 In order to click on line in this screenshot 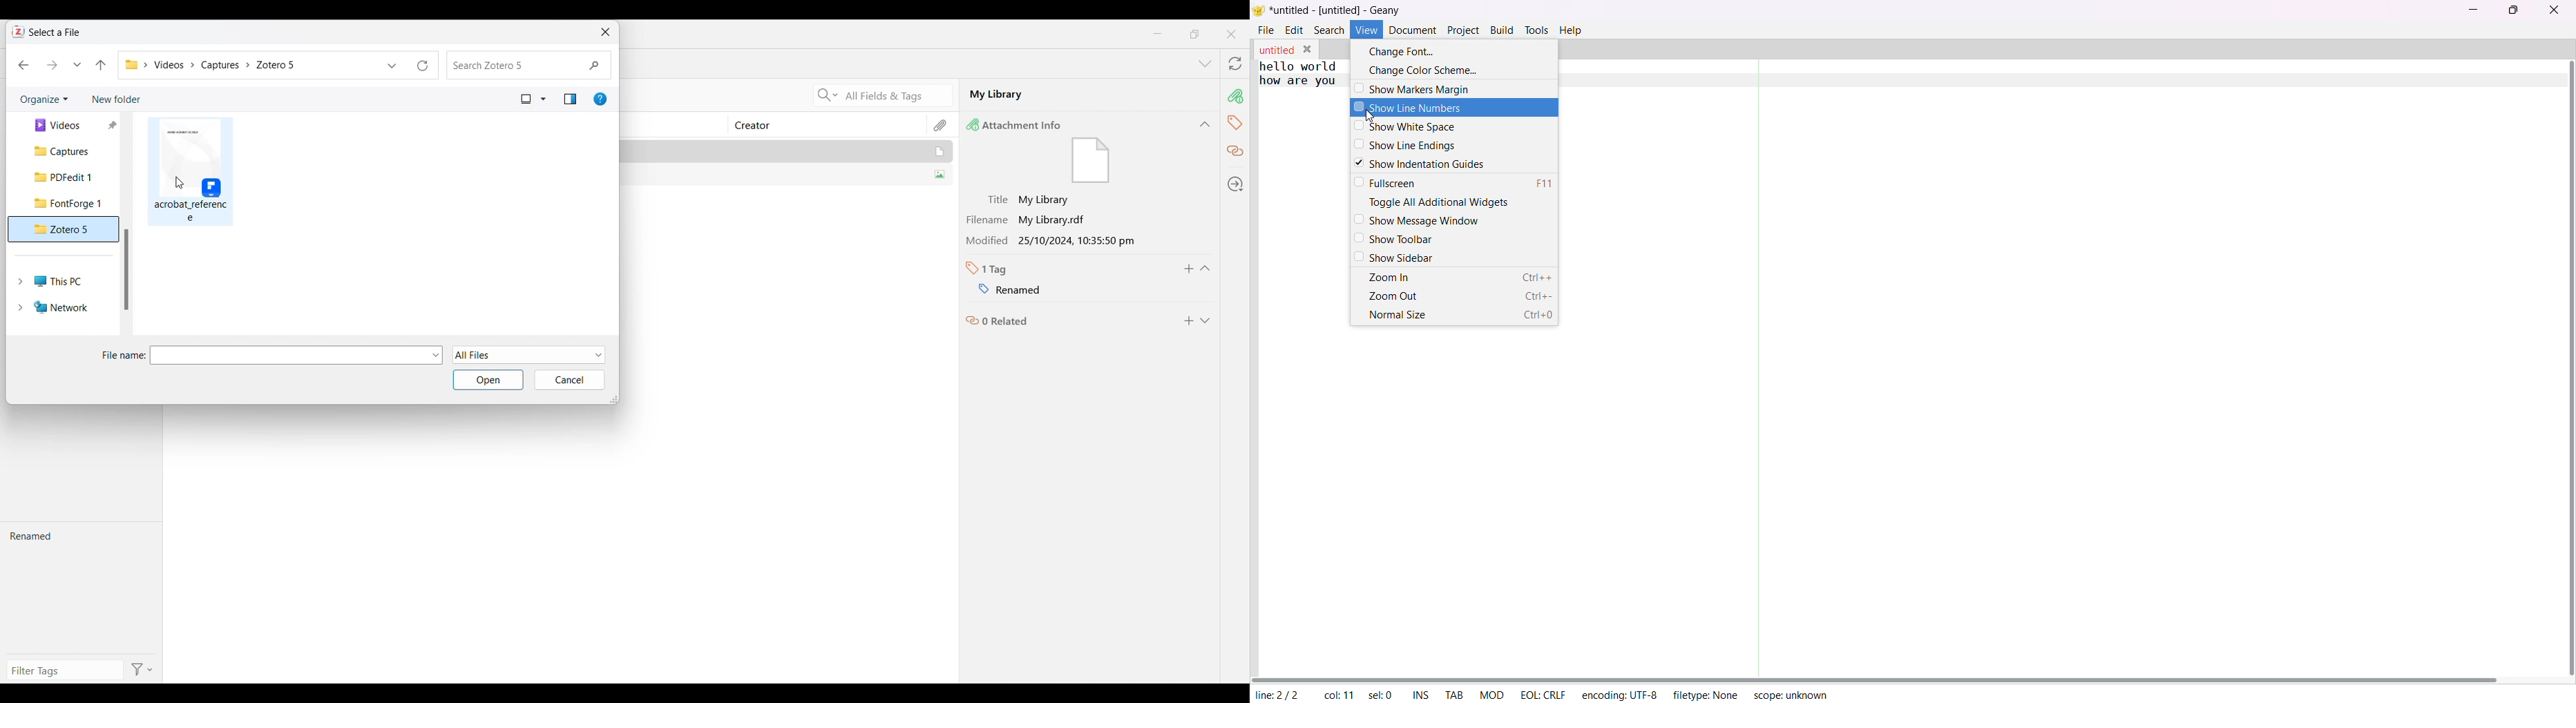, I will do `click(1277, 693)`.